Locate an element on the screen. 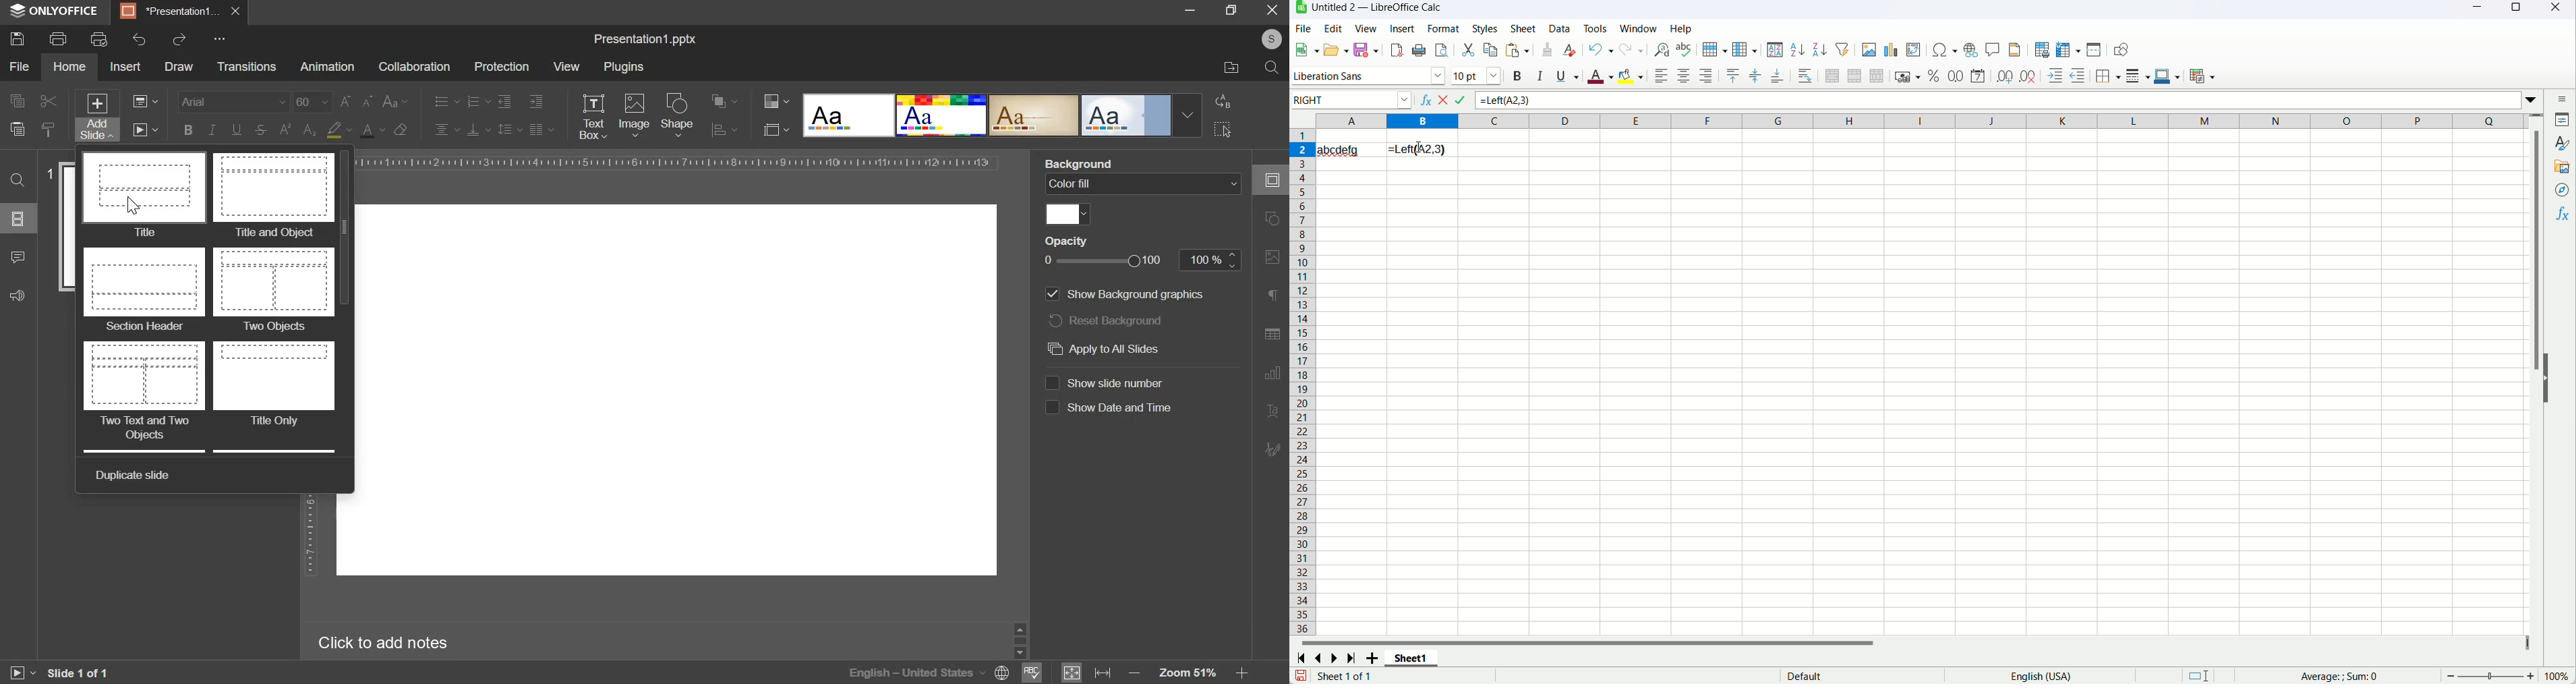  find and replace is located at coordinates (1662, 50).